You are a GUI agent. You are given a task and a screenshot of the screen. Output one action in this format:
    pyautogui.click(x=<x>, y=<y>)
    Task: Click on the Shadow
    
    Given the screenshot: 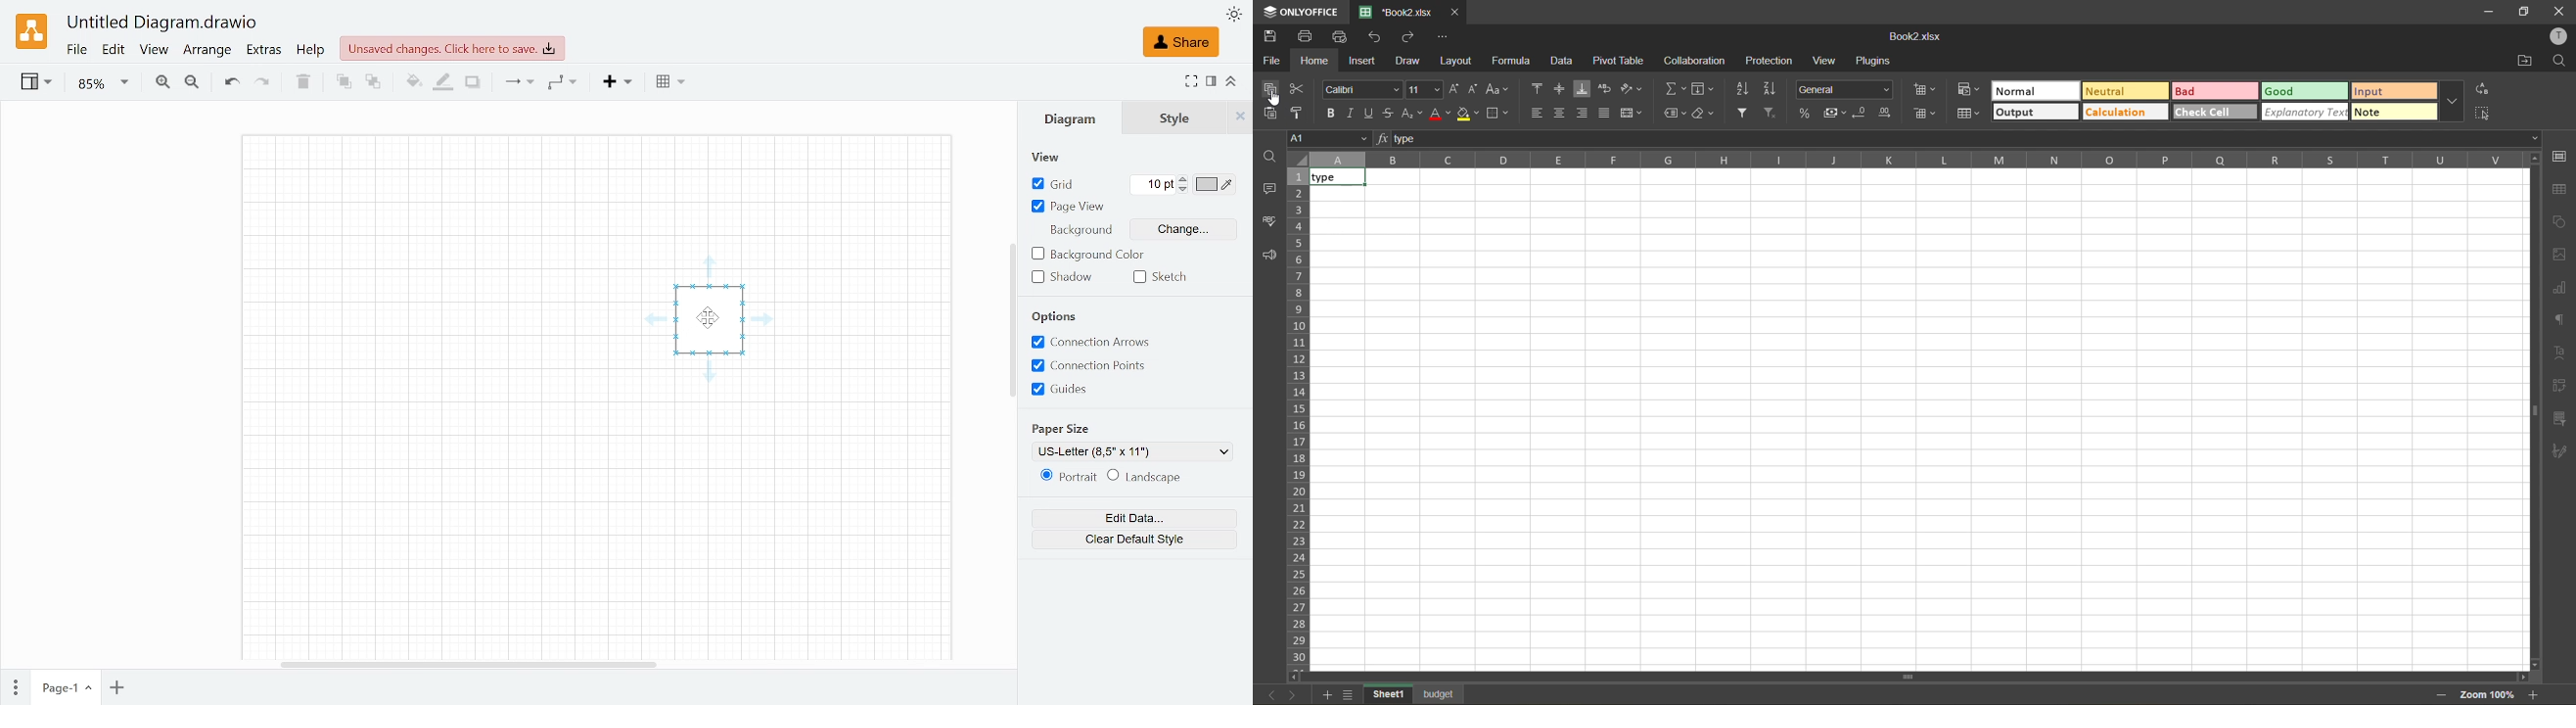 What is the action you would take?
    pyautogui.click(x=473, y=83)
    